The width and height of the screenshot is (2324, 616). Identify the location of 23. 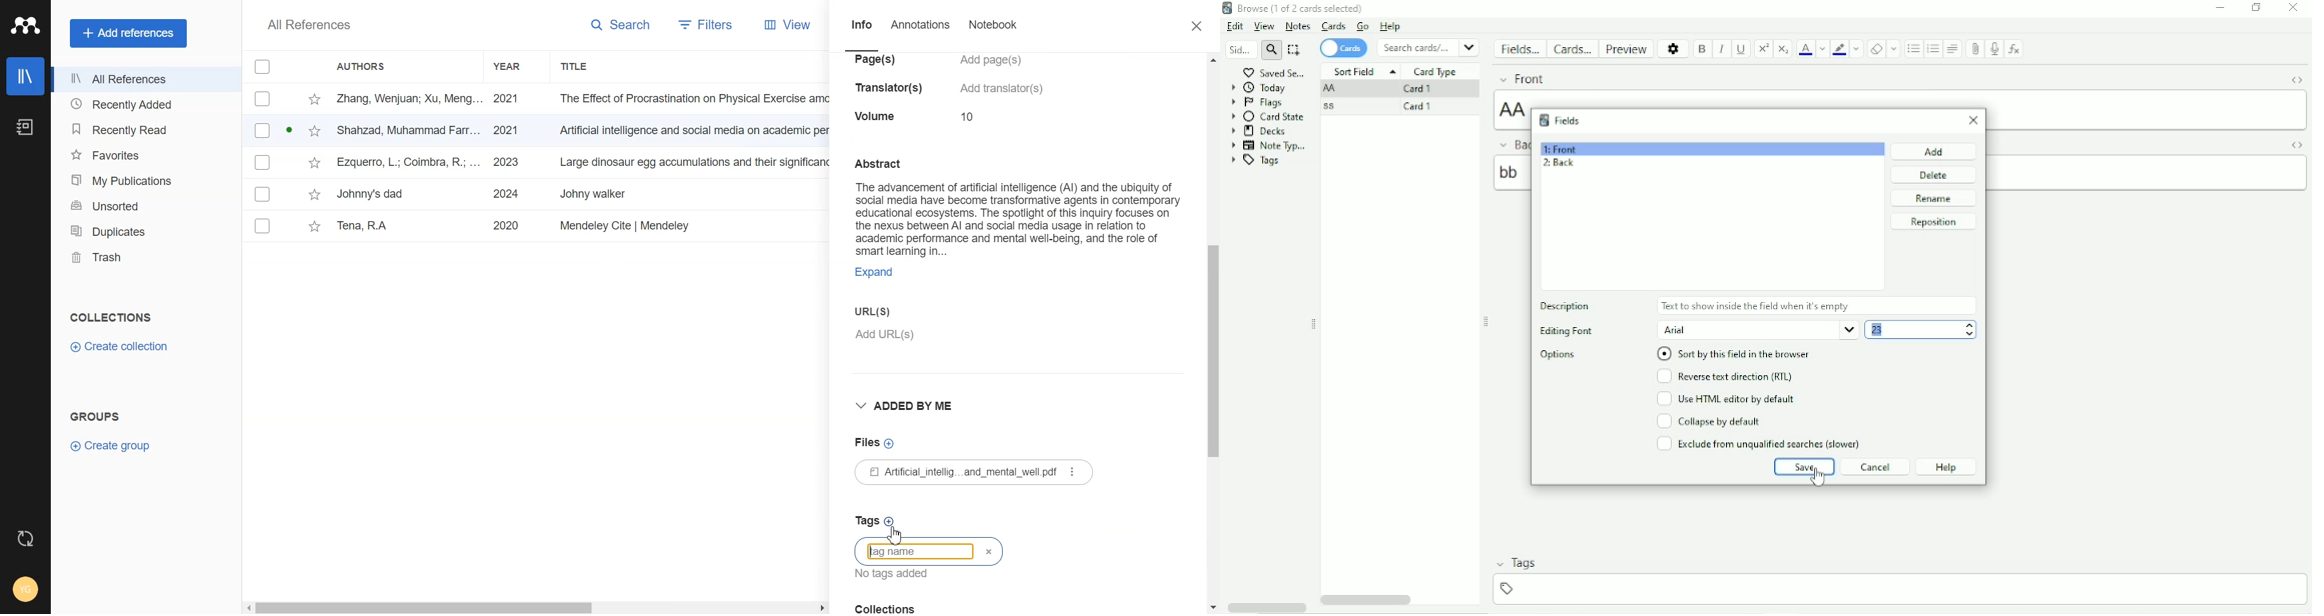
(1905, 330).